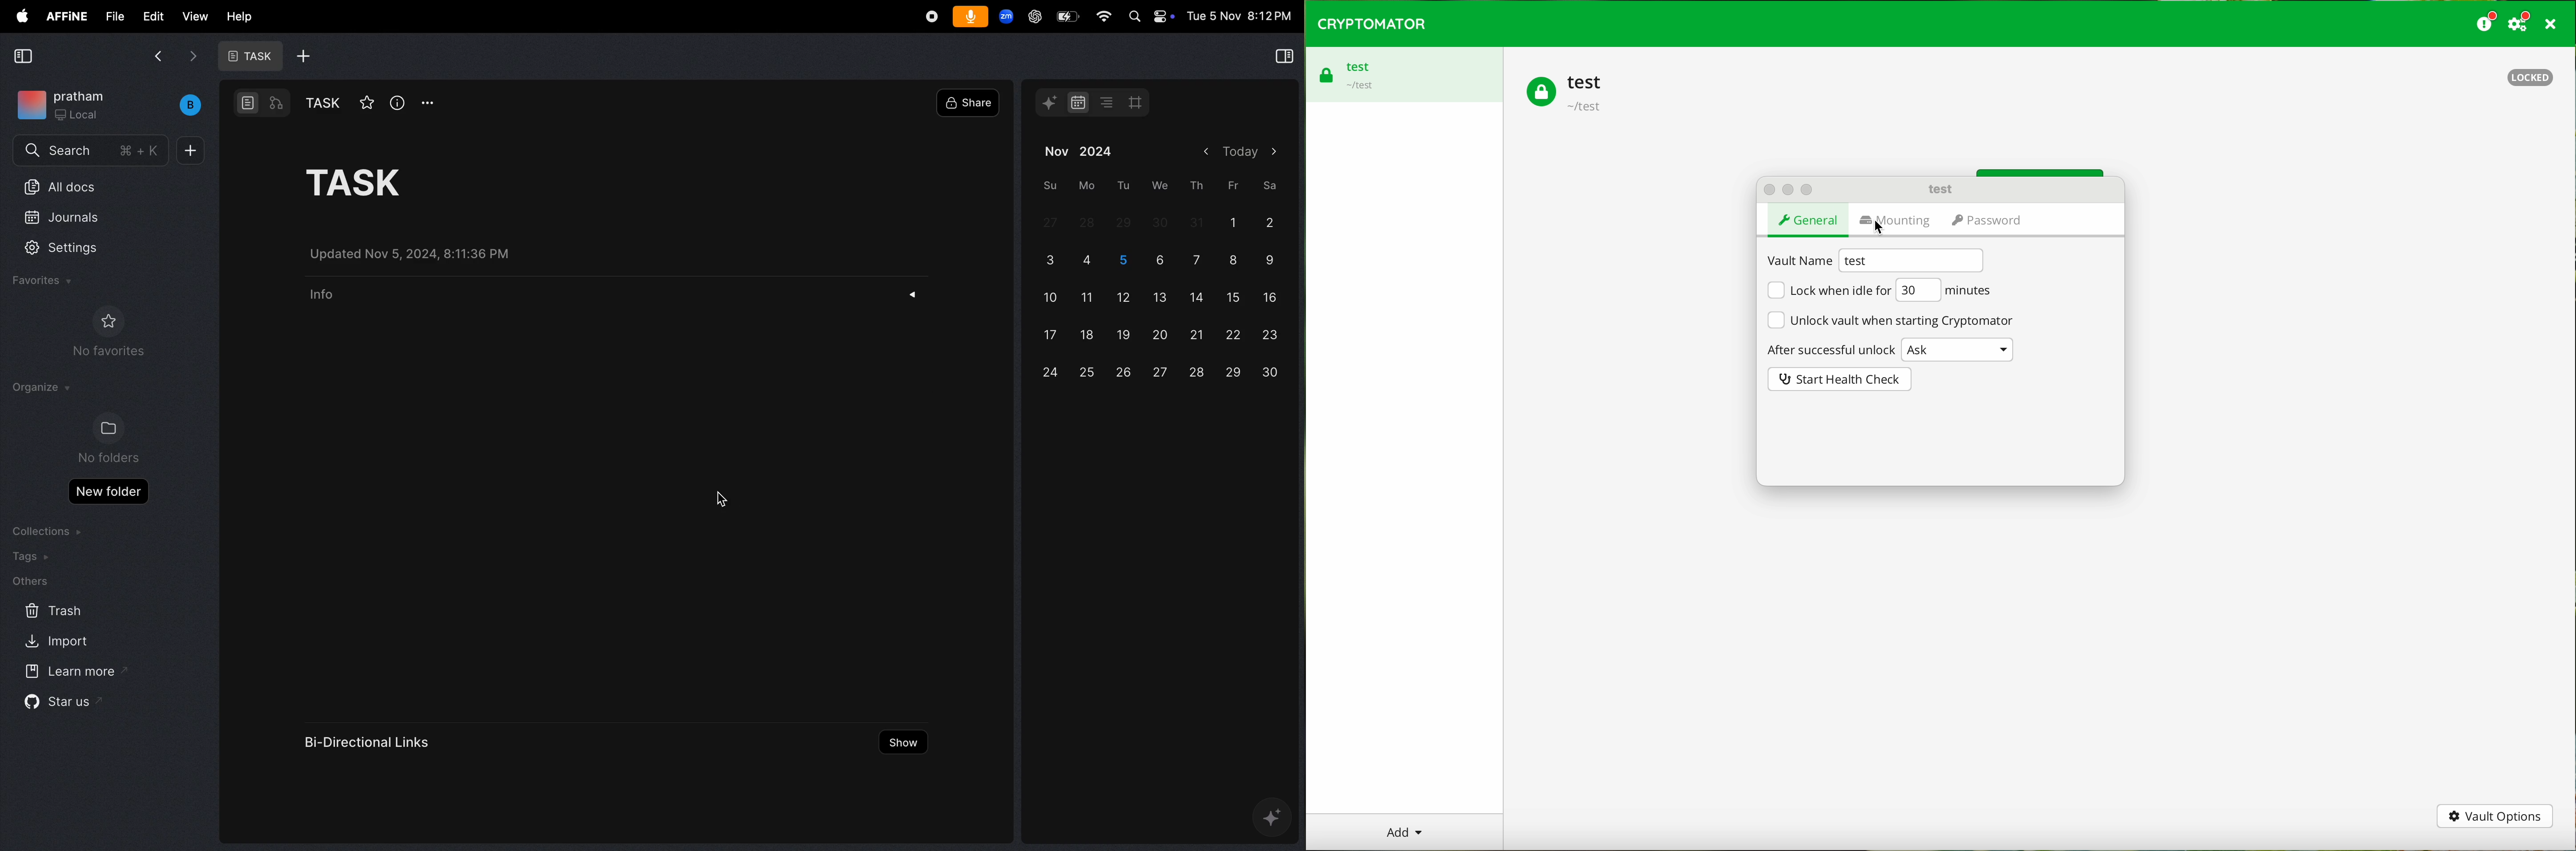 This screenshot has height=868, width=2576. I want to click on apple widgets, so click(1151, 17).